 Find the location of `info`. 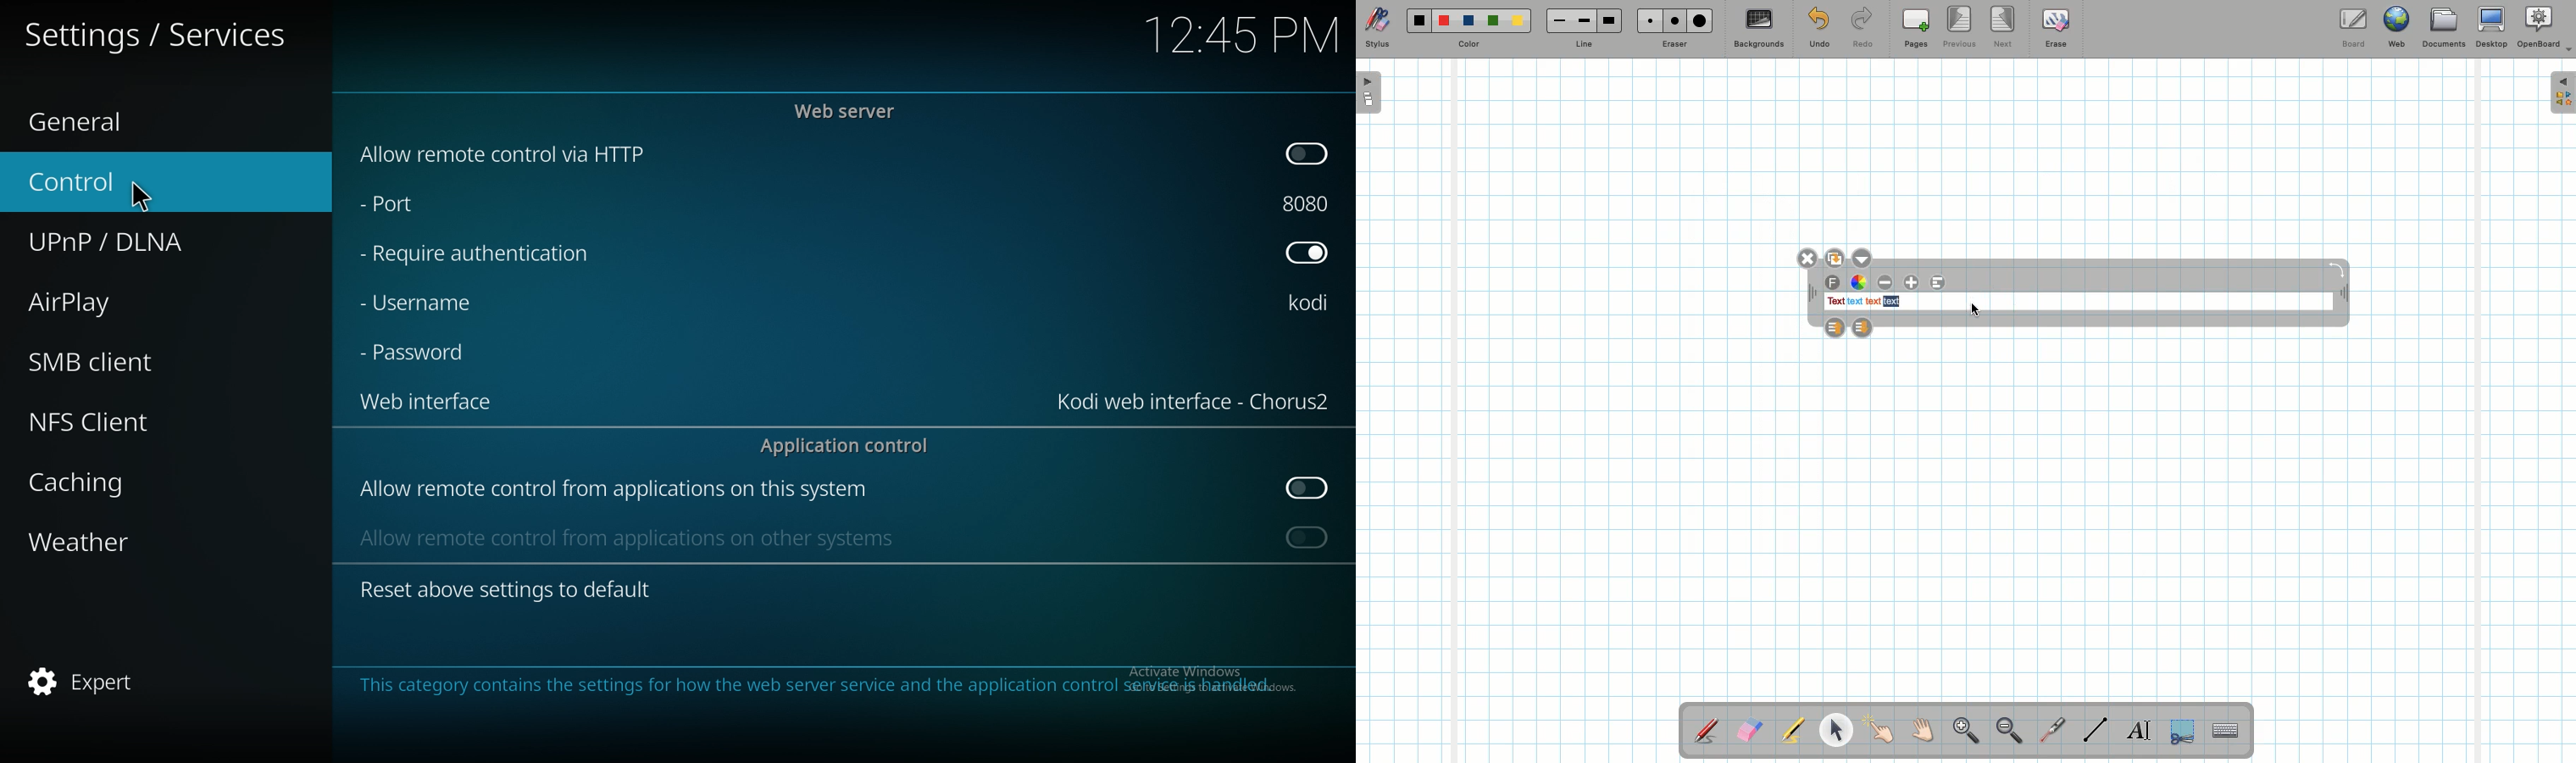

info is located at coordinates (823, 685).